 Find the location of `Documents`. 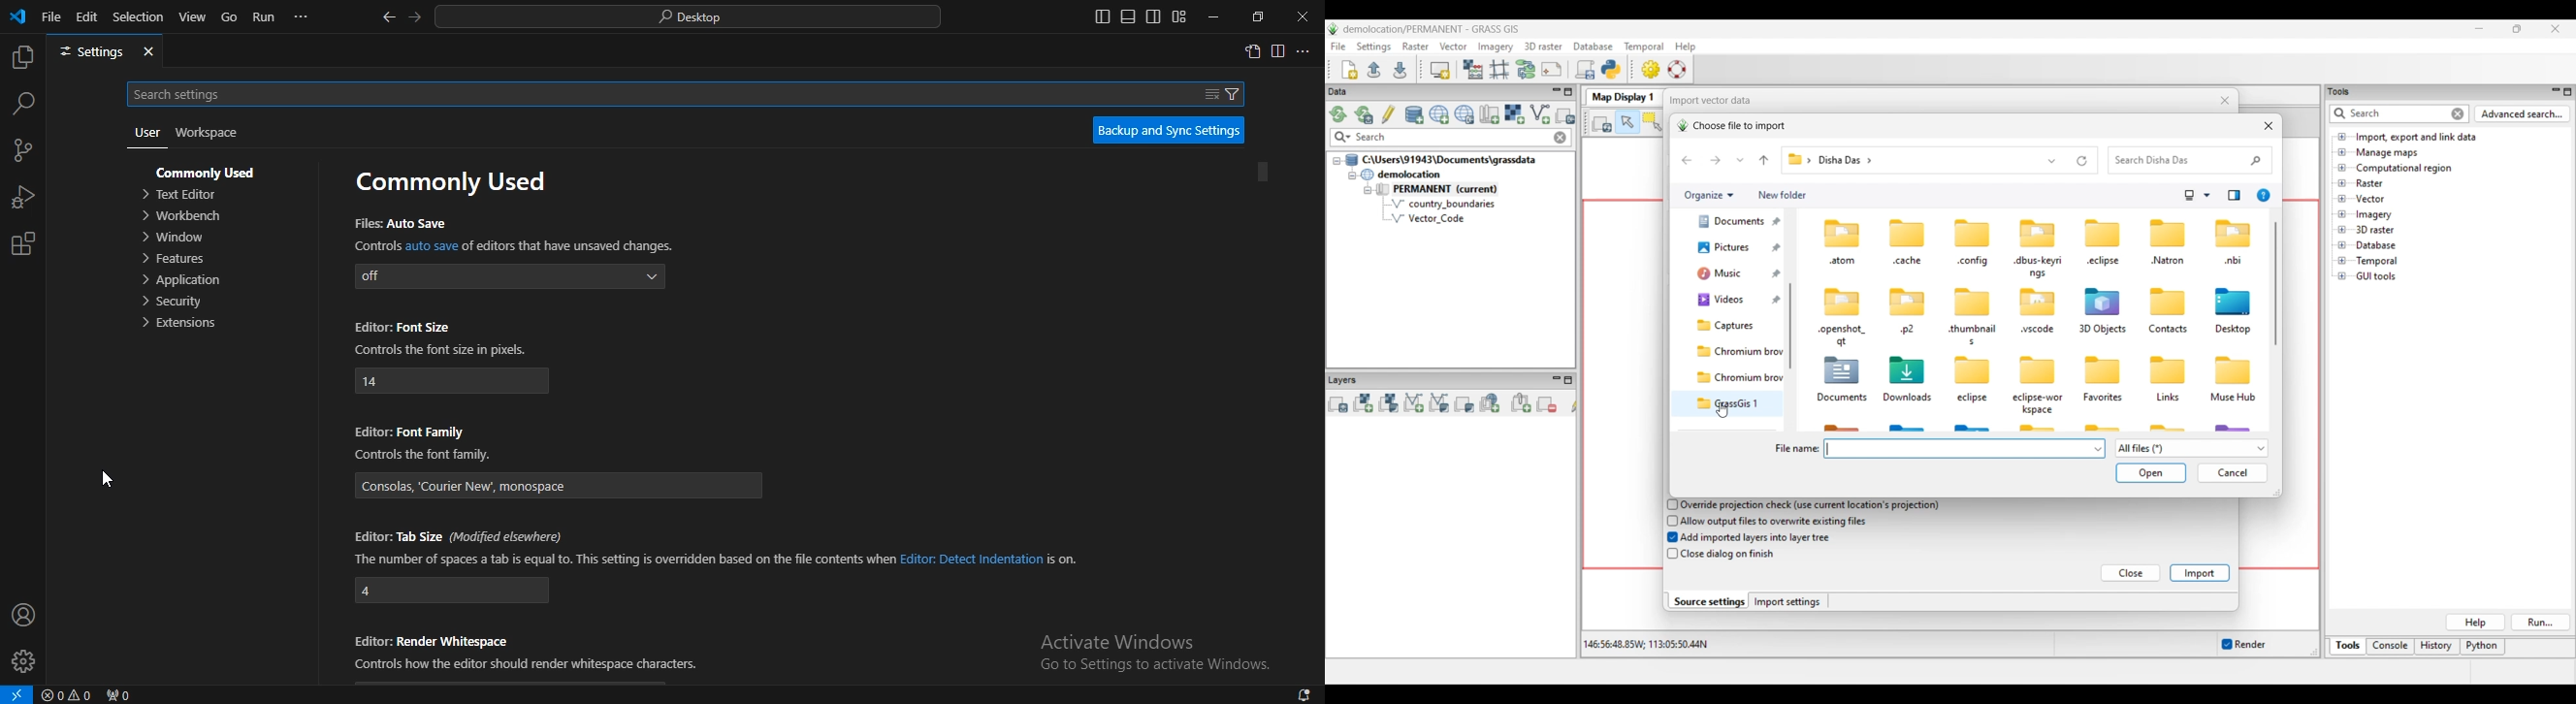

Documents is located at coordinates (1841, 399).